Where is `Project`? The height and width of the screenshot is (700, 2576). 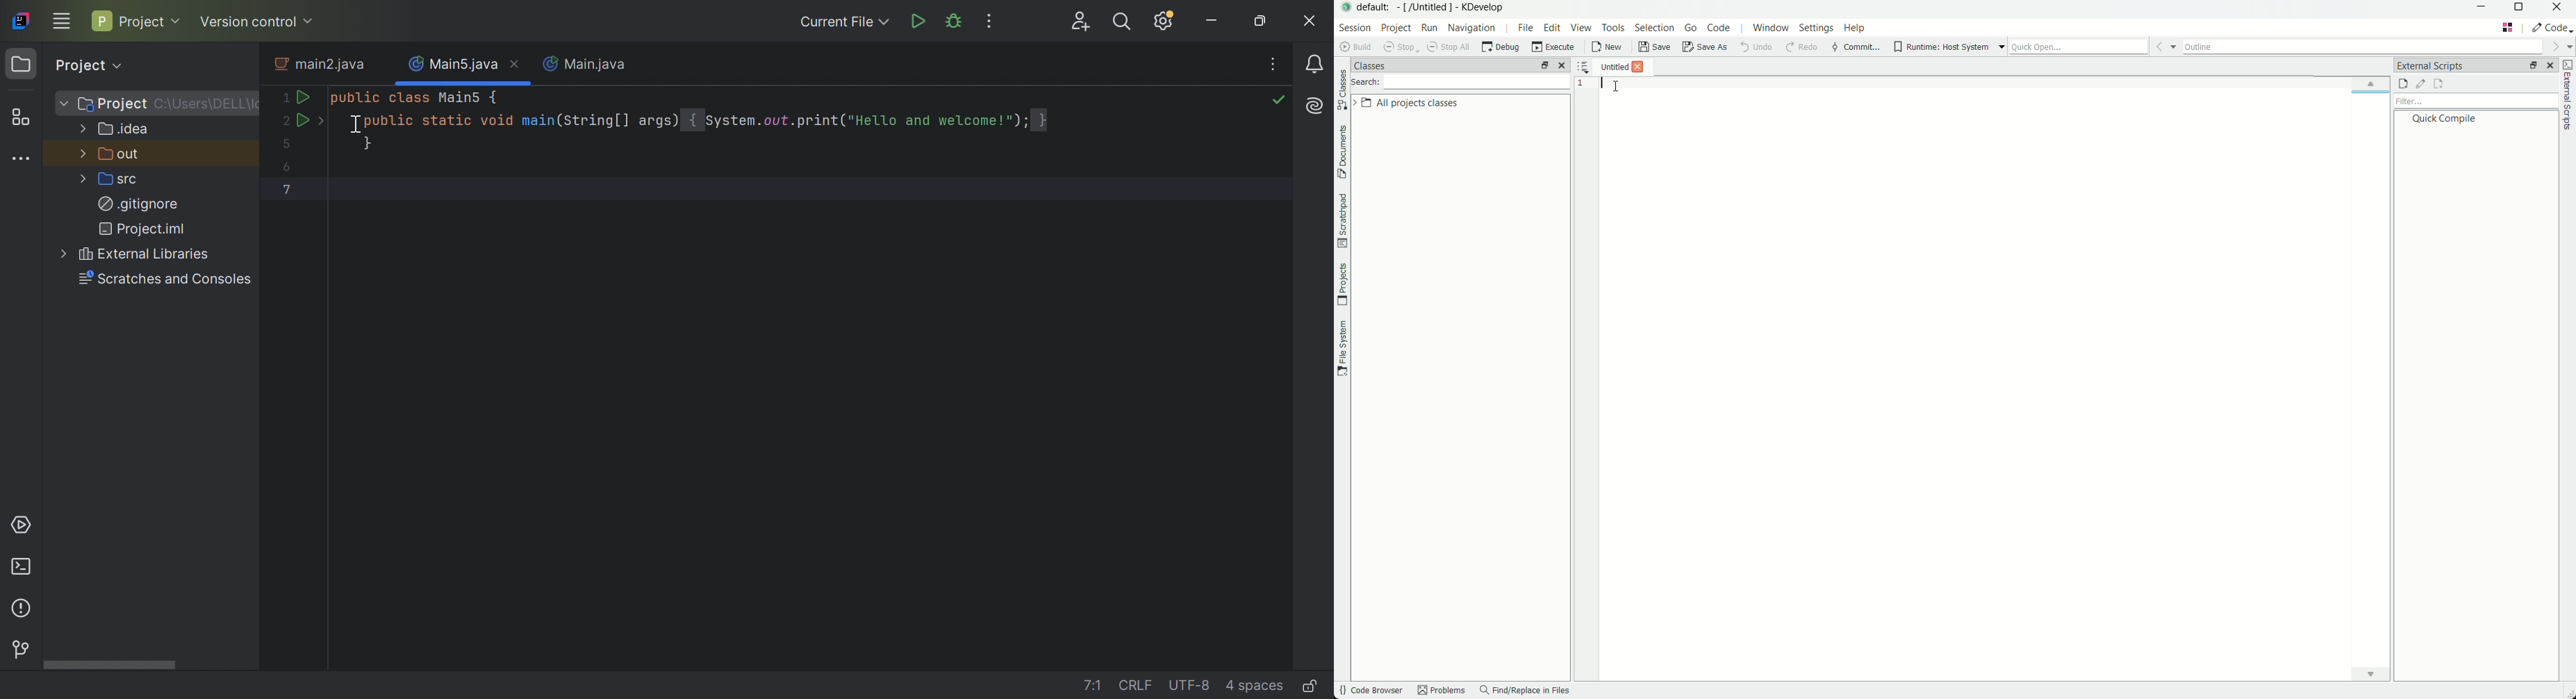 Project is located at coordinates (86, 64).